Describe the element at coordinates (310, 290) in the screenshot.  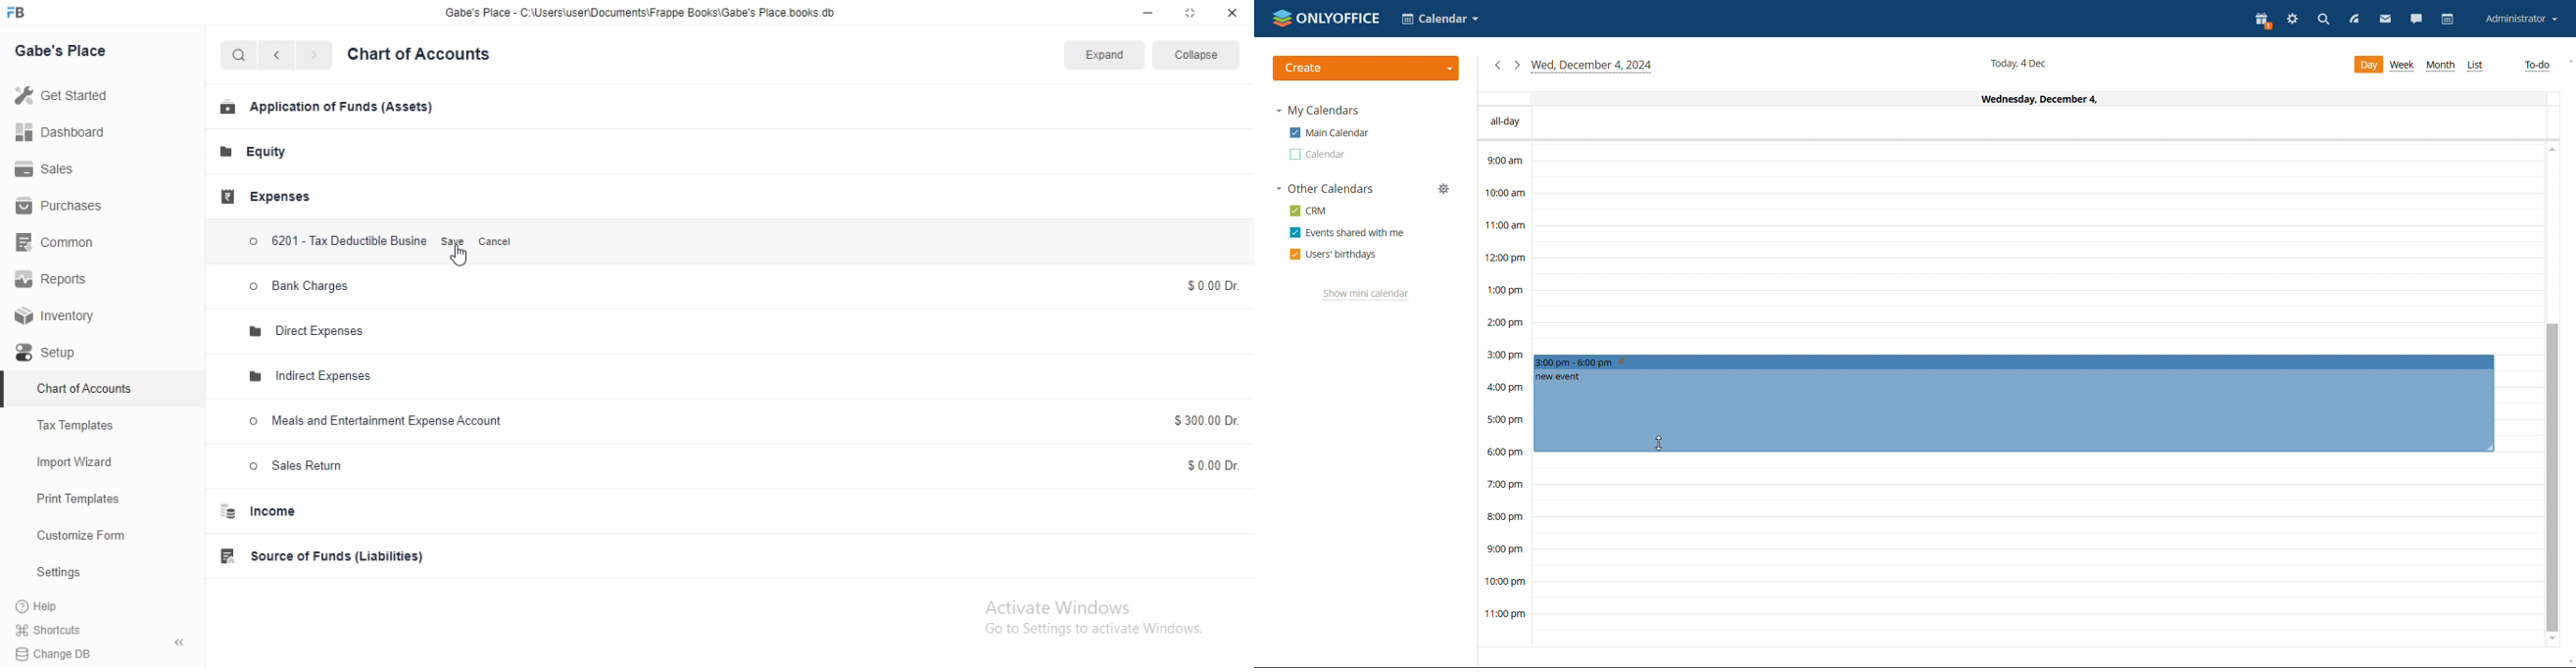
I see `> Bank Charges` at that location.